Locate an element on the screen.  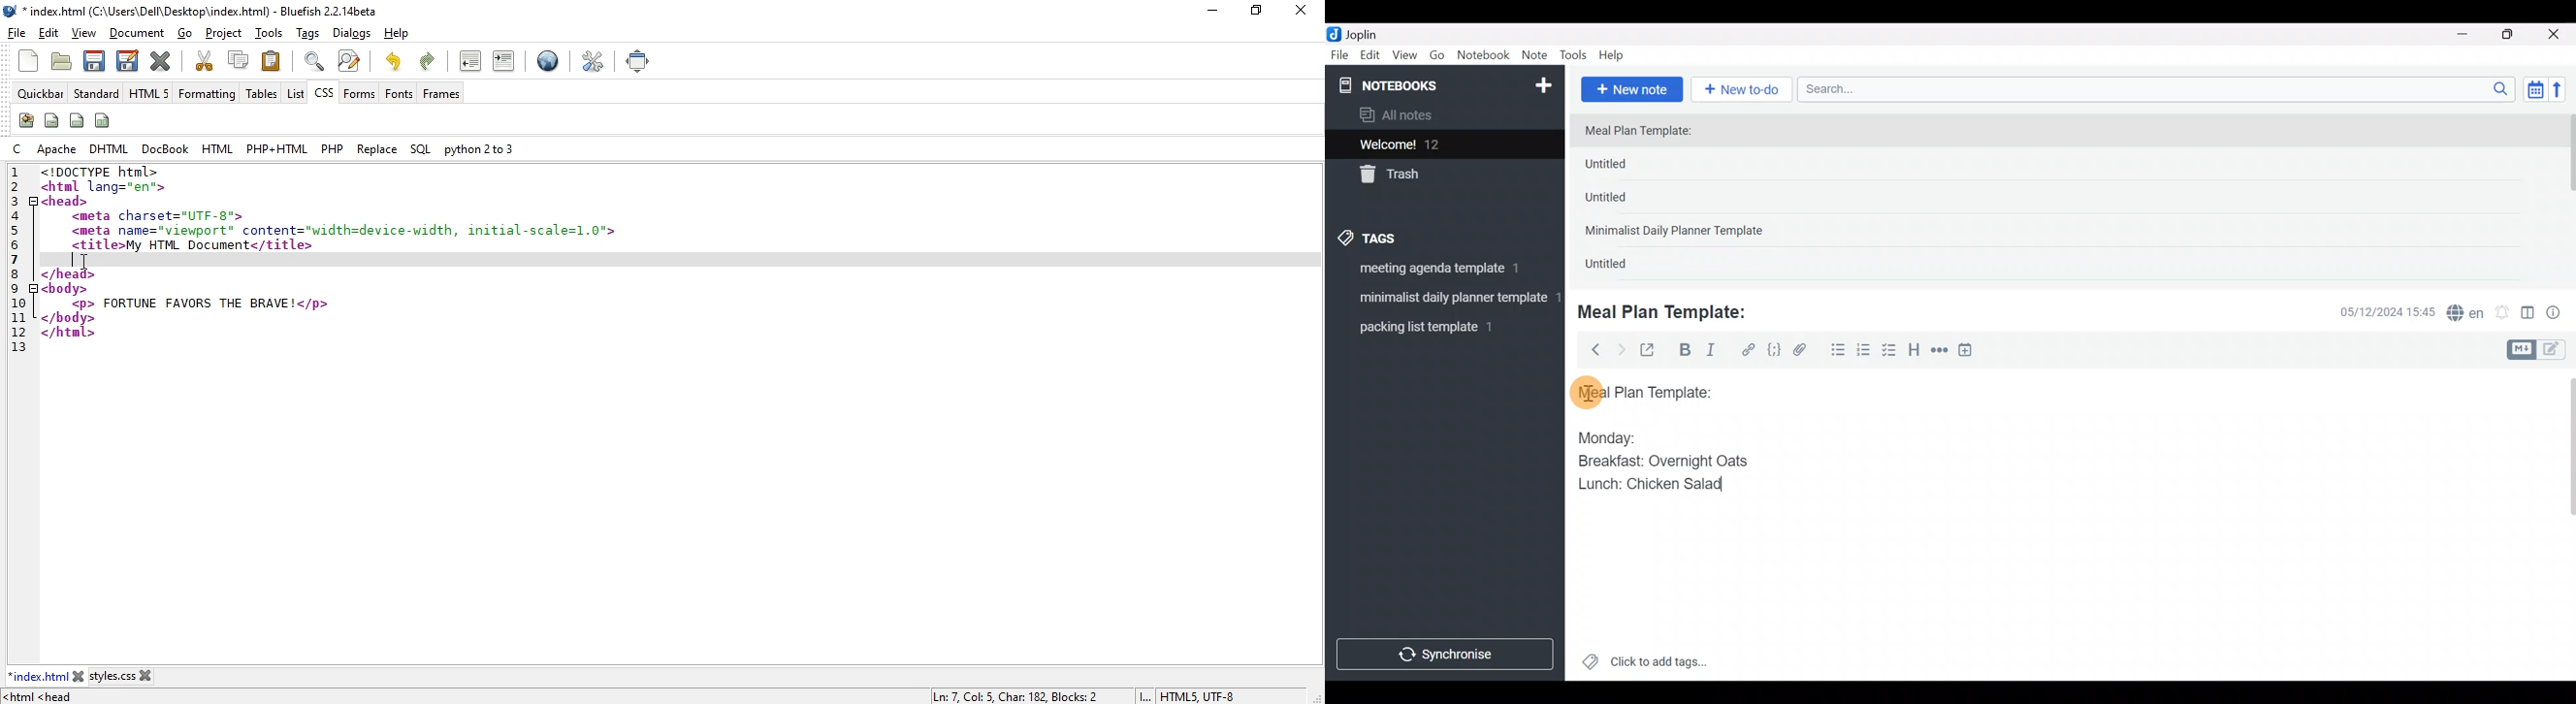
help is located at coordinates (396, 34).